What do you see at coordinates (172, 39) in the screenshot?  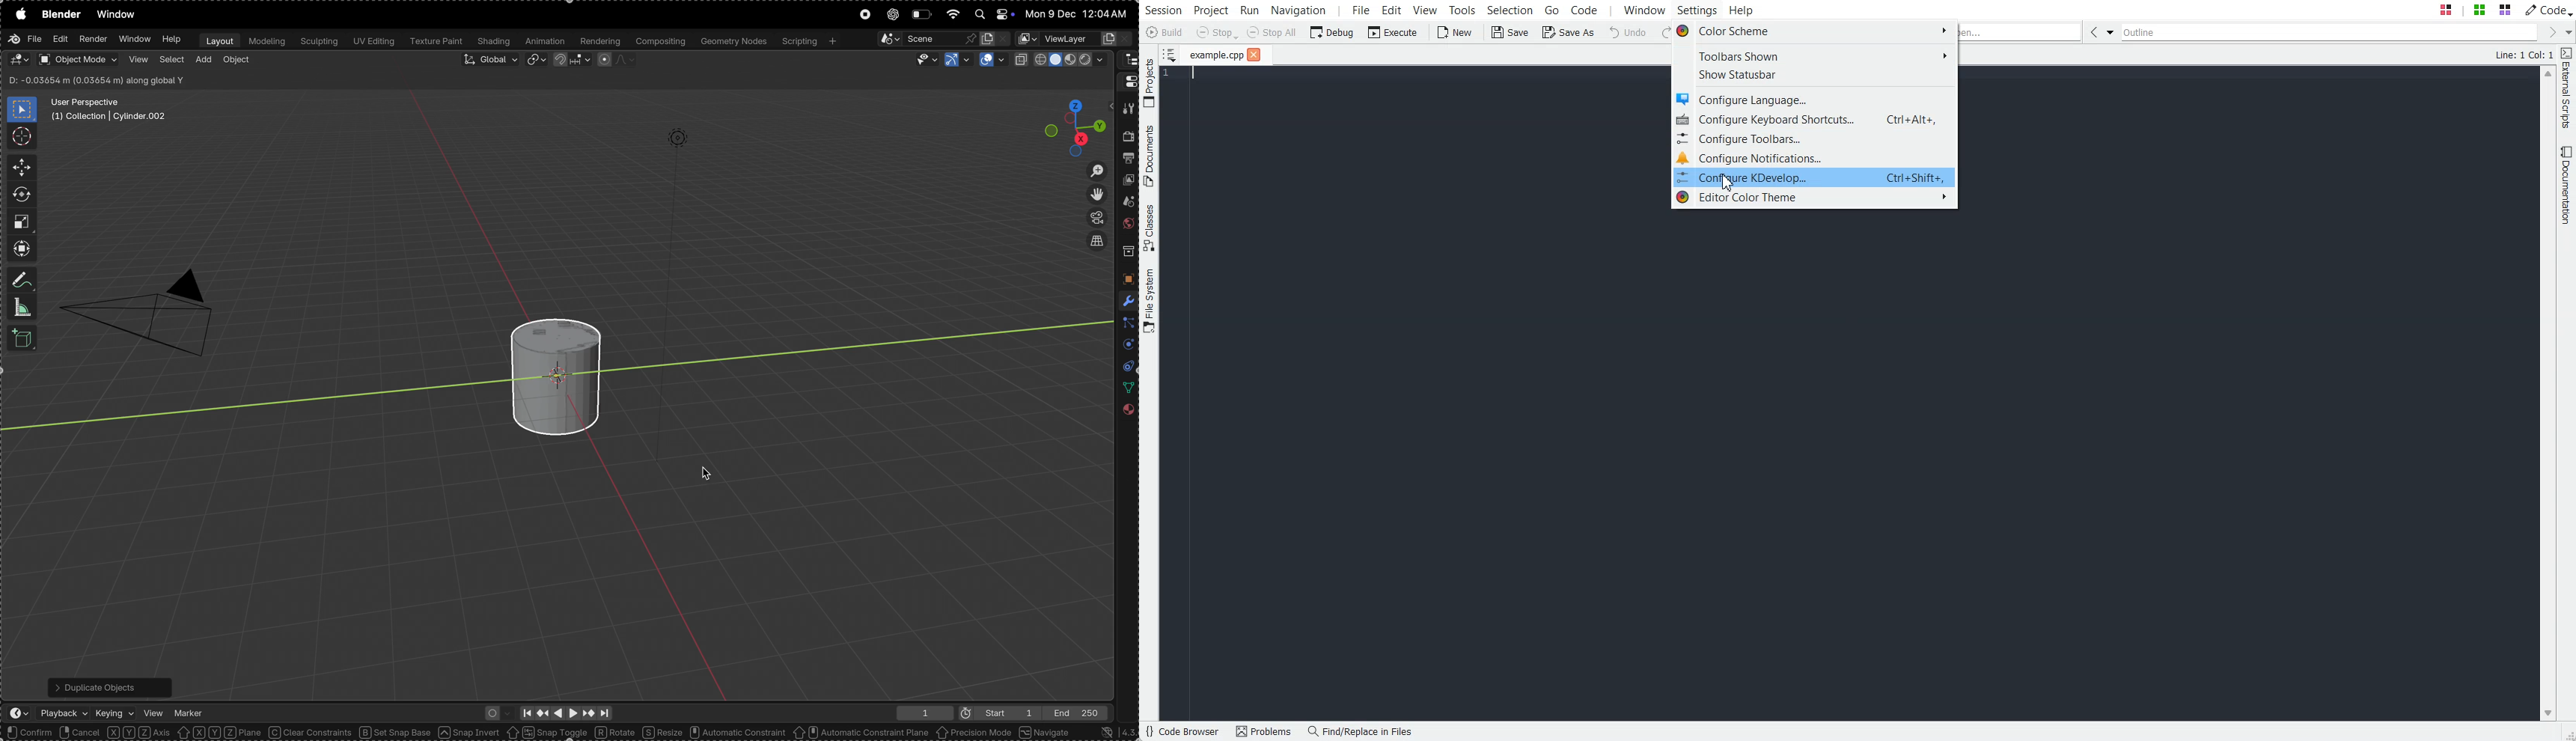 I see `help` at bounding box center [172, 39].